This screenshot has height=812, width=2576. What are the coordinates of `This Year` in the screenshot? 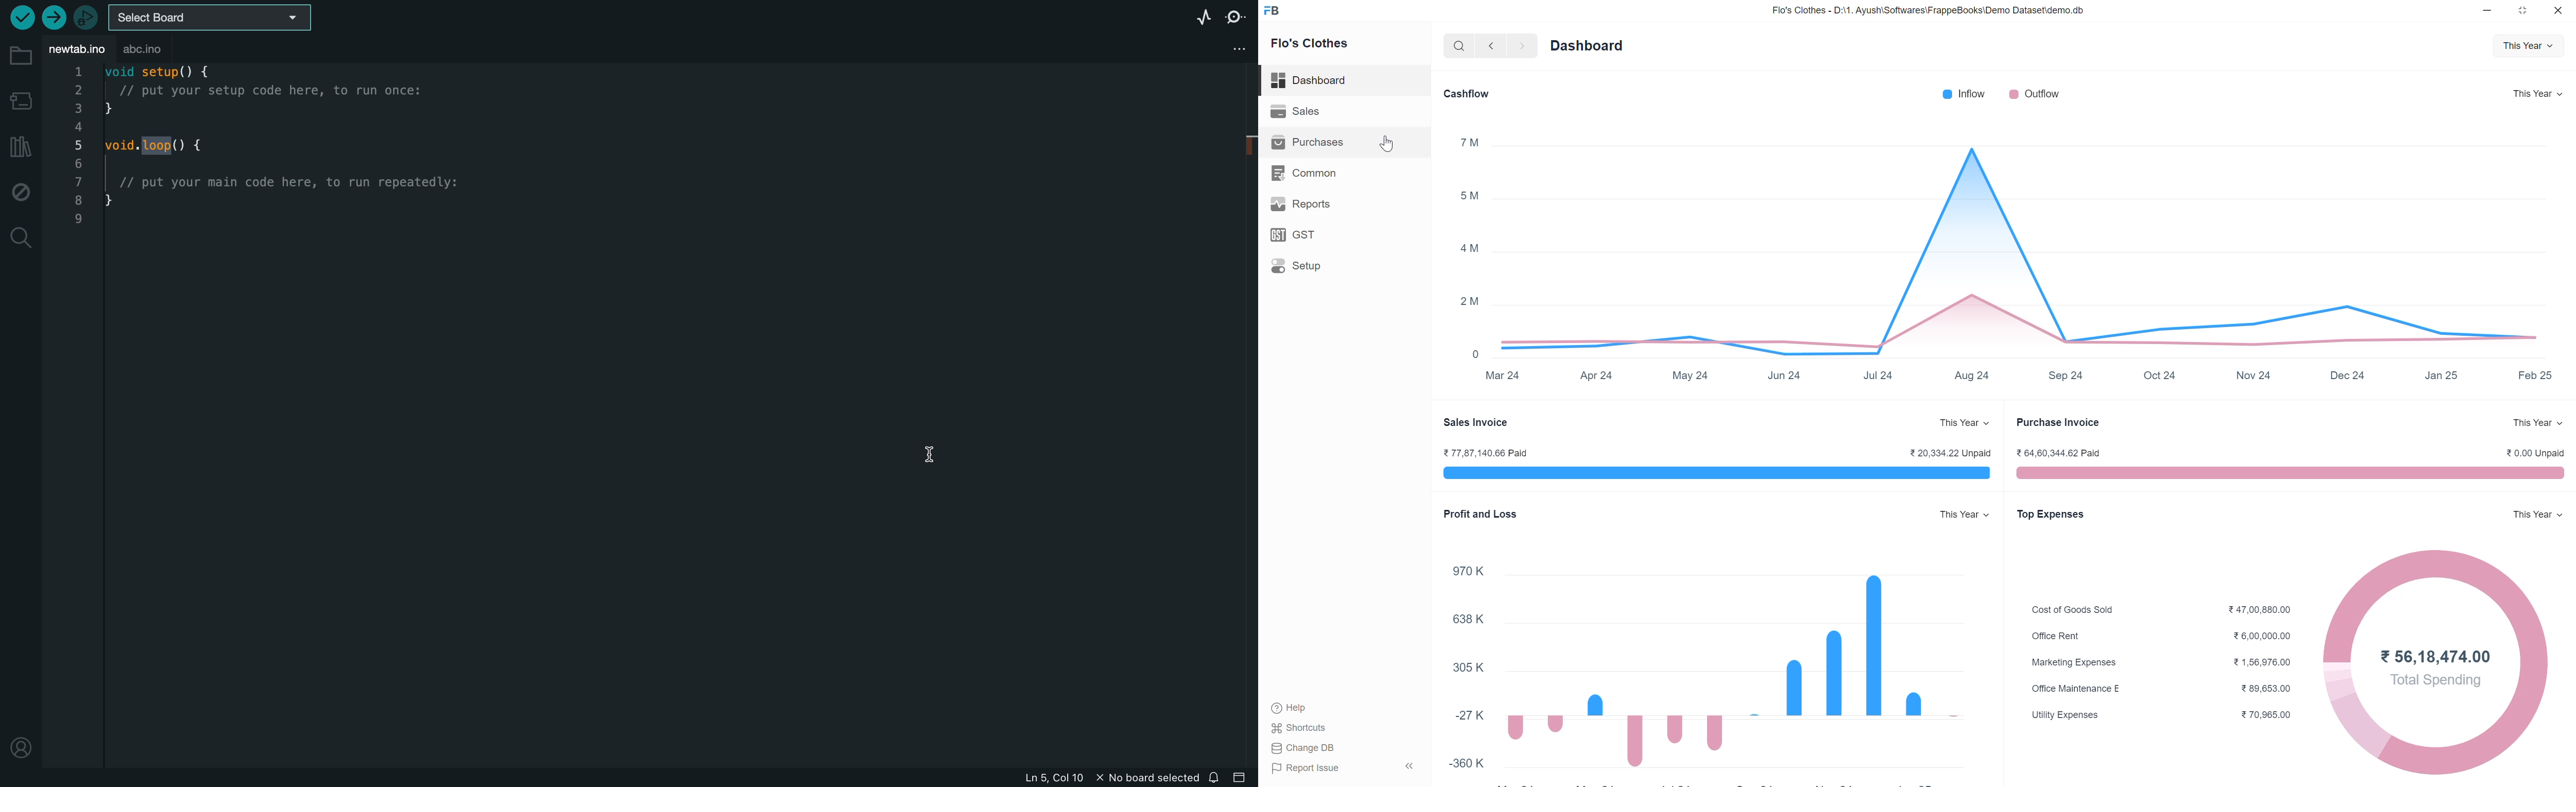 It's located at (2528, 46).